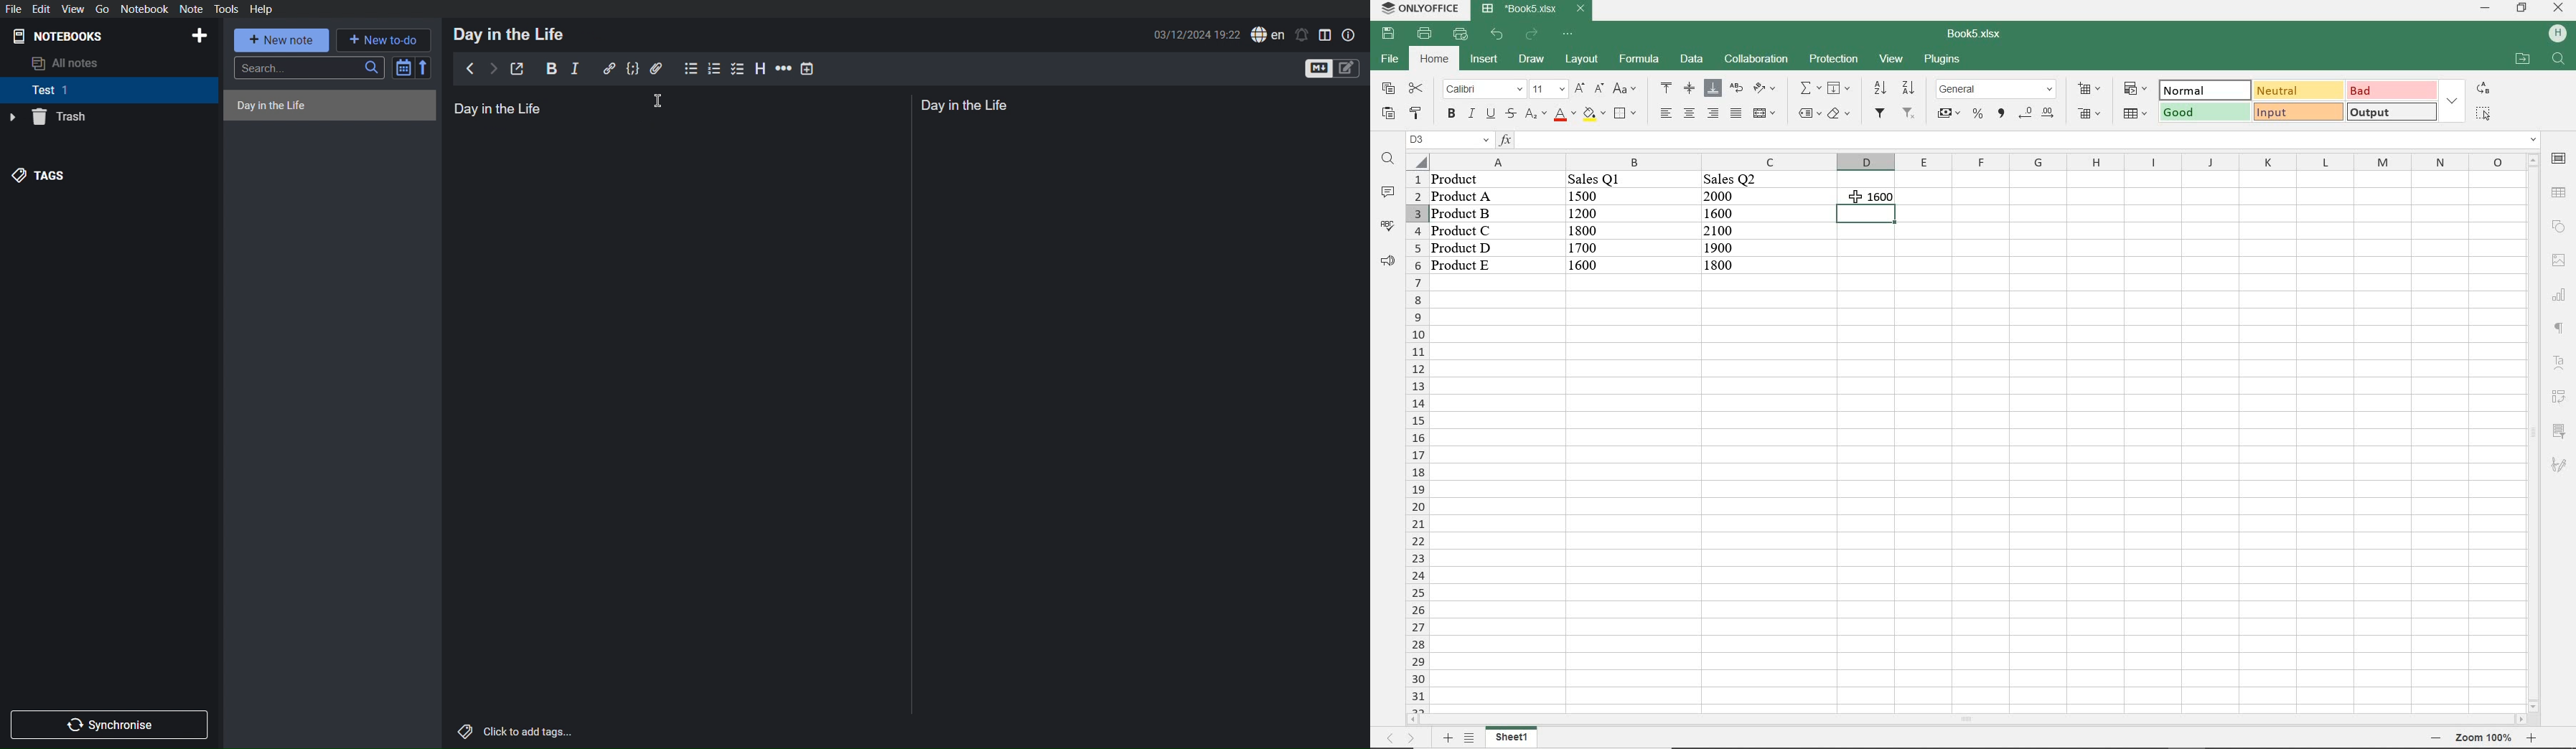 The width and height of the screenshot is (2576, 756). Describe the element at coordinates (492, 67) in the screenshot. I see `Next` at that location.